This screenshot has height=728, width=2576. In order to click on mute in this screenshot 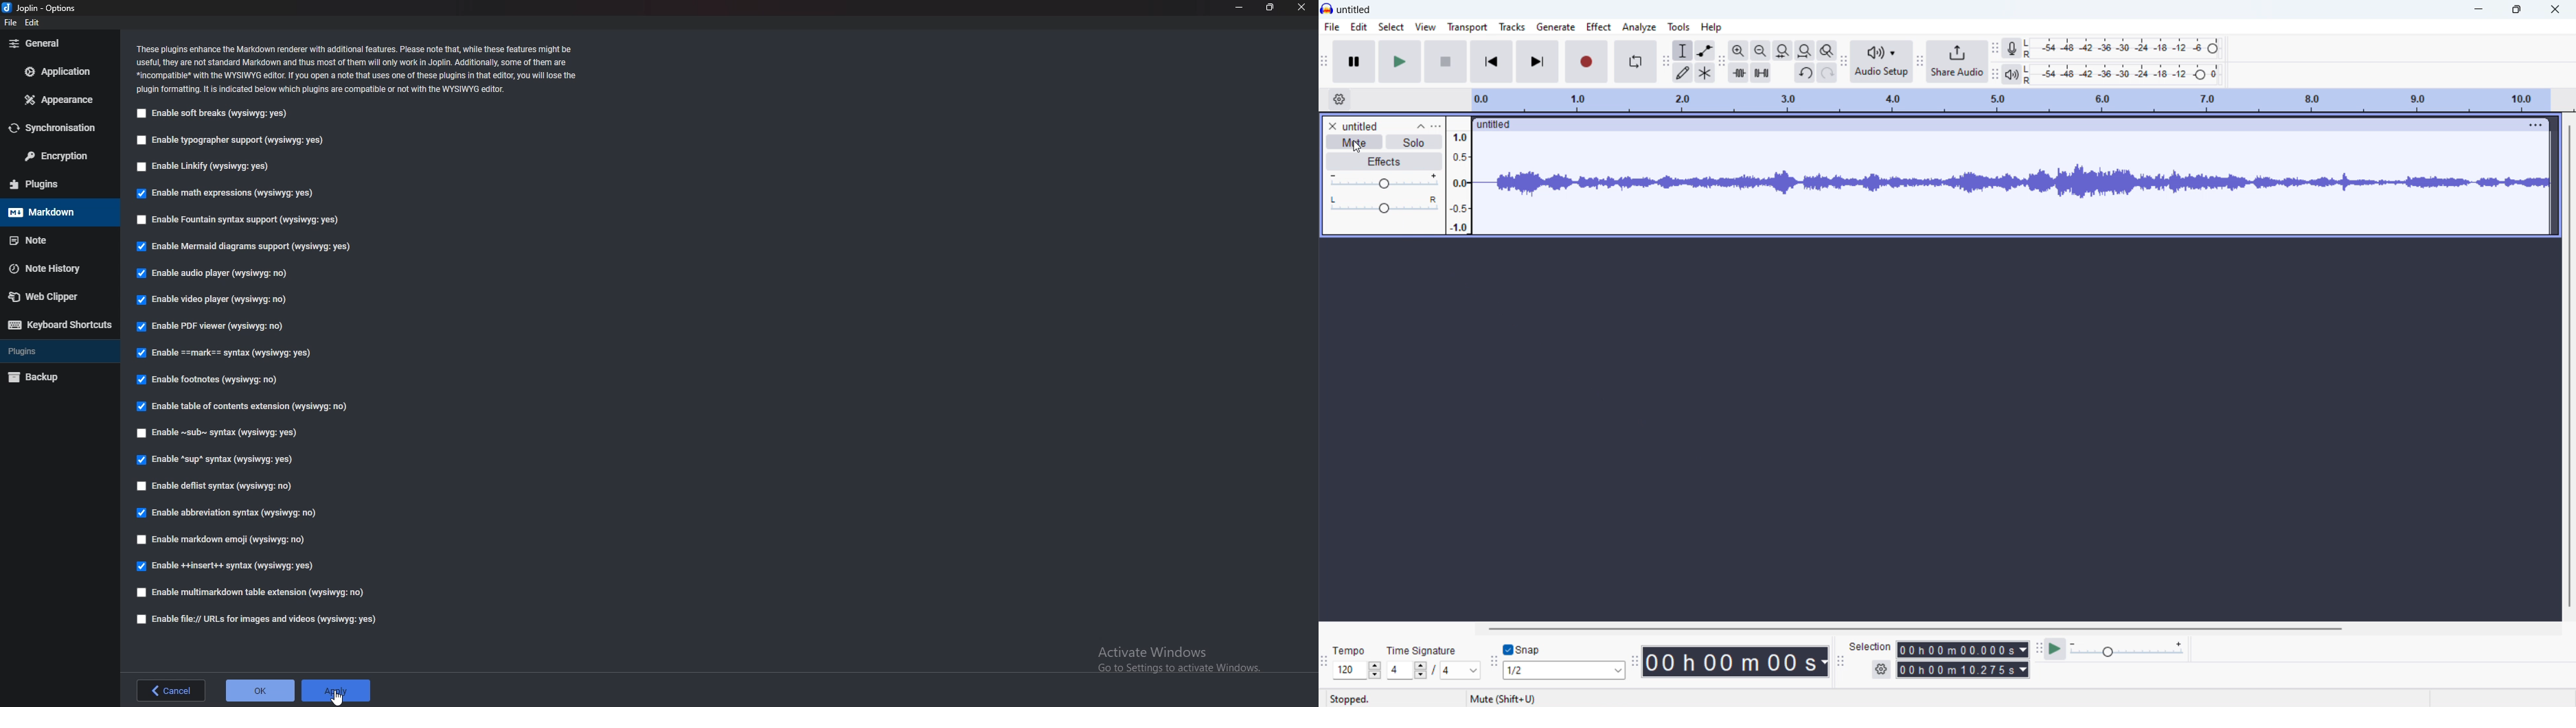, I will do `click(1354, 141)`.